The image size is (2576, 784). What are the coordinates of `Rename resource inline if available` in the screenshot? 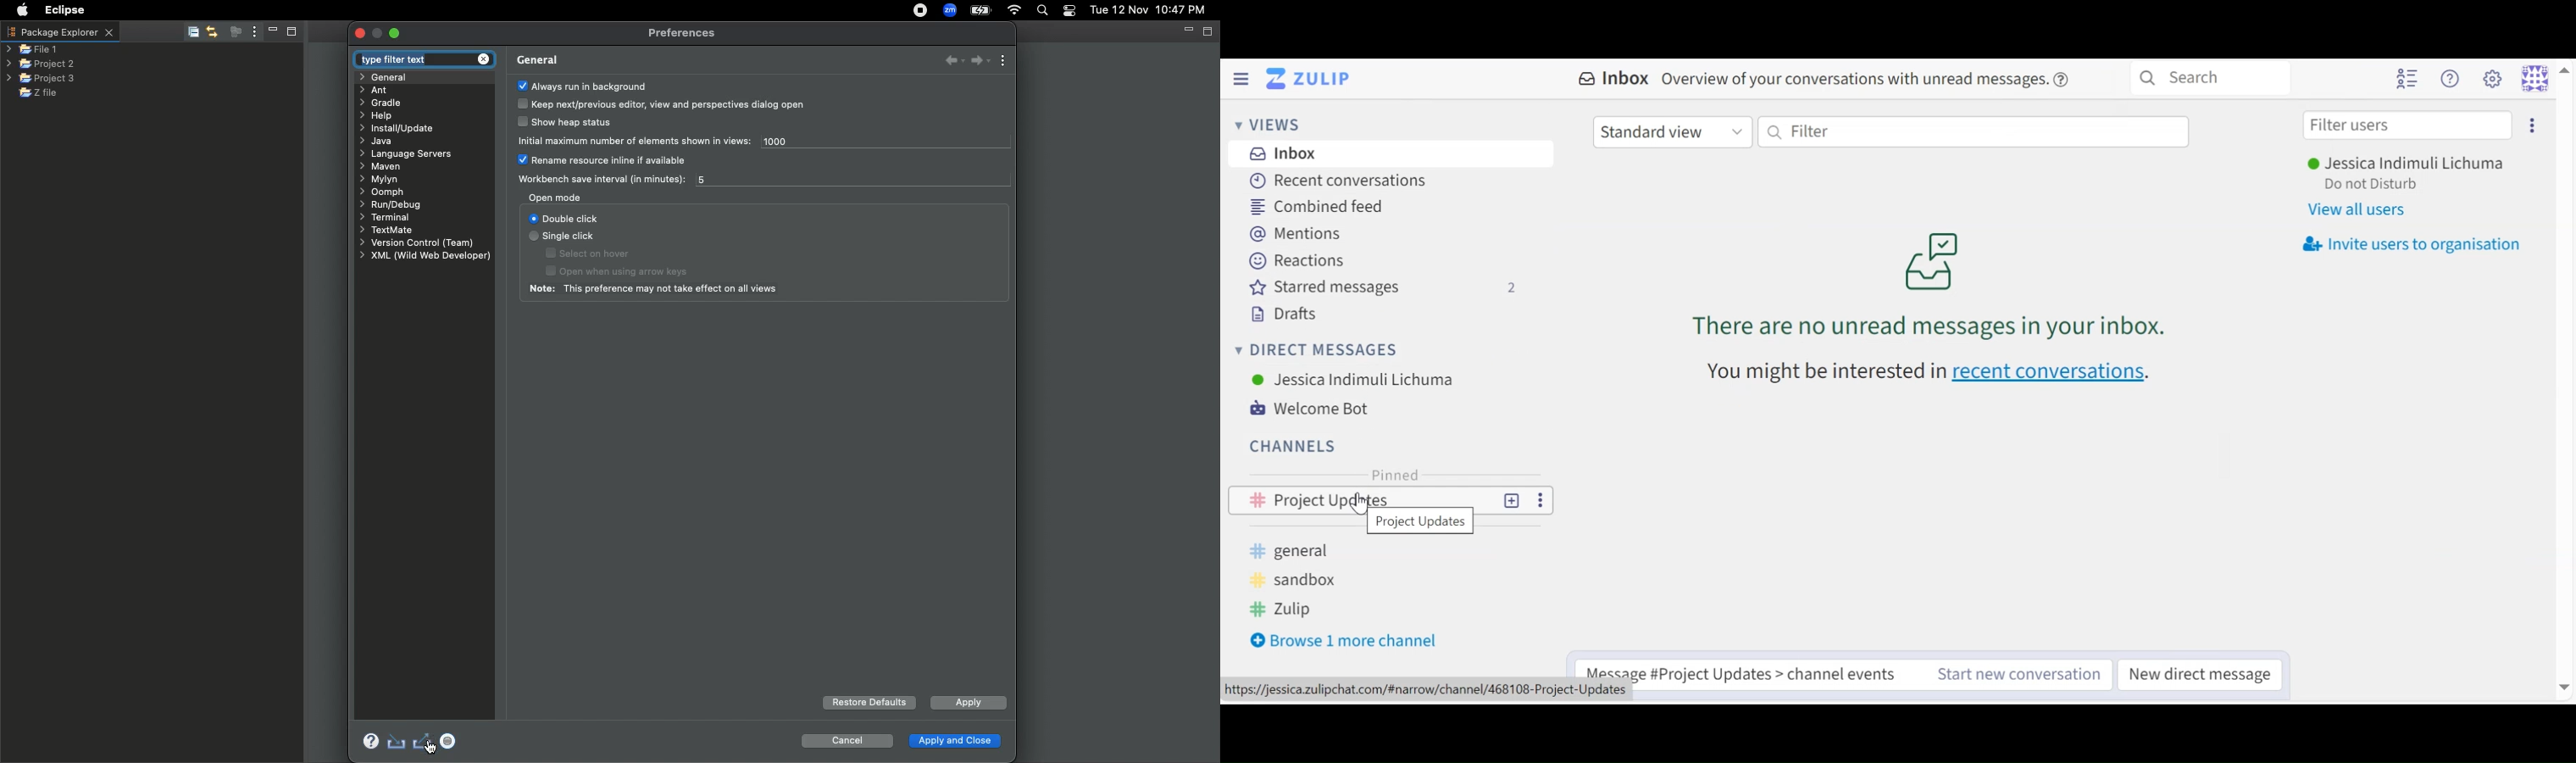 It's located at (608, 161).